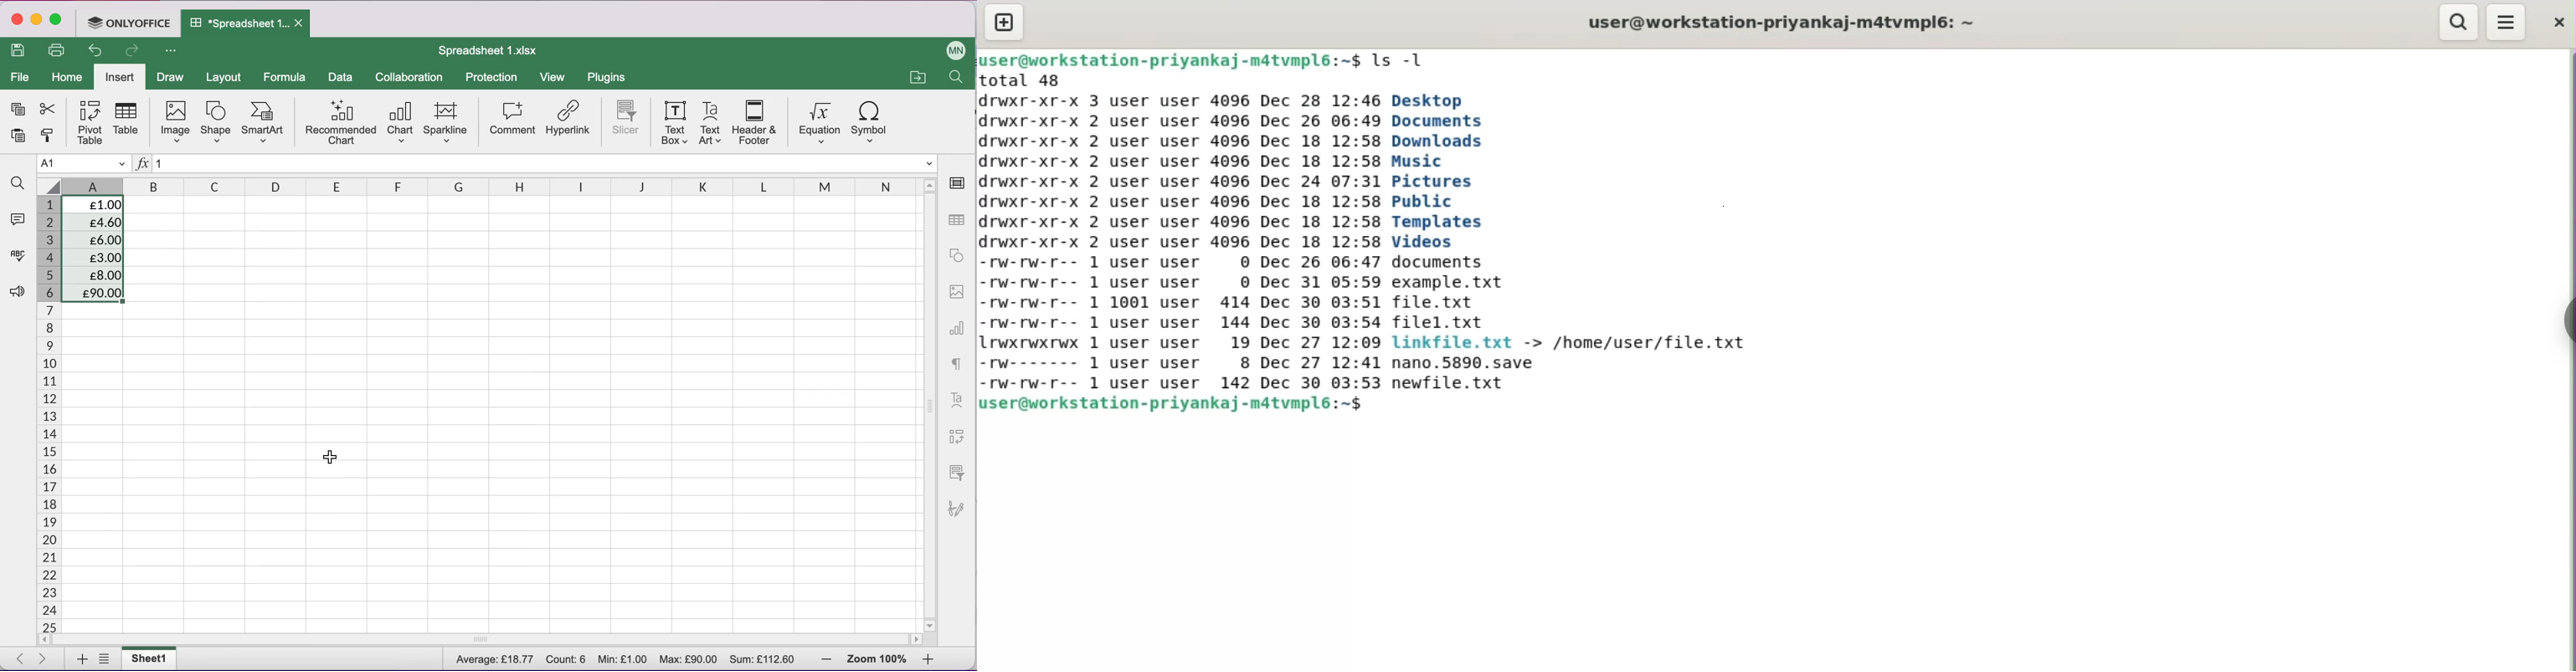 This screenshot has width=2576, height=672. Describe the element at coordinates (920, 78) in the screenshot. I see `open a file location` at that location.